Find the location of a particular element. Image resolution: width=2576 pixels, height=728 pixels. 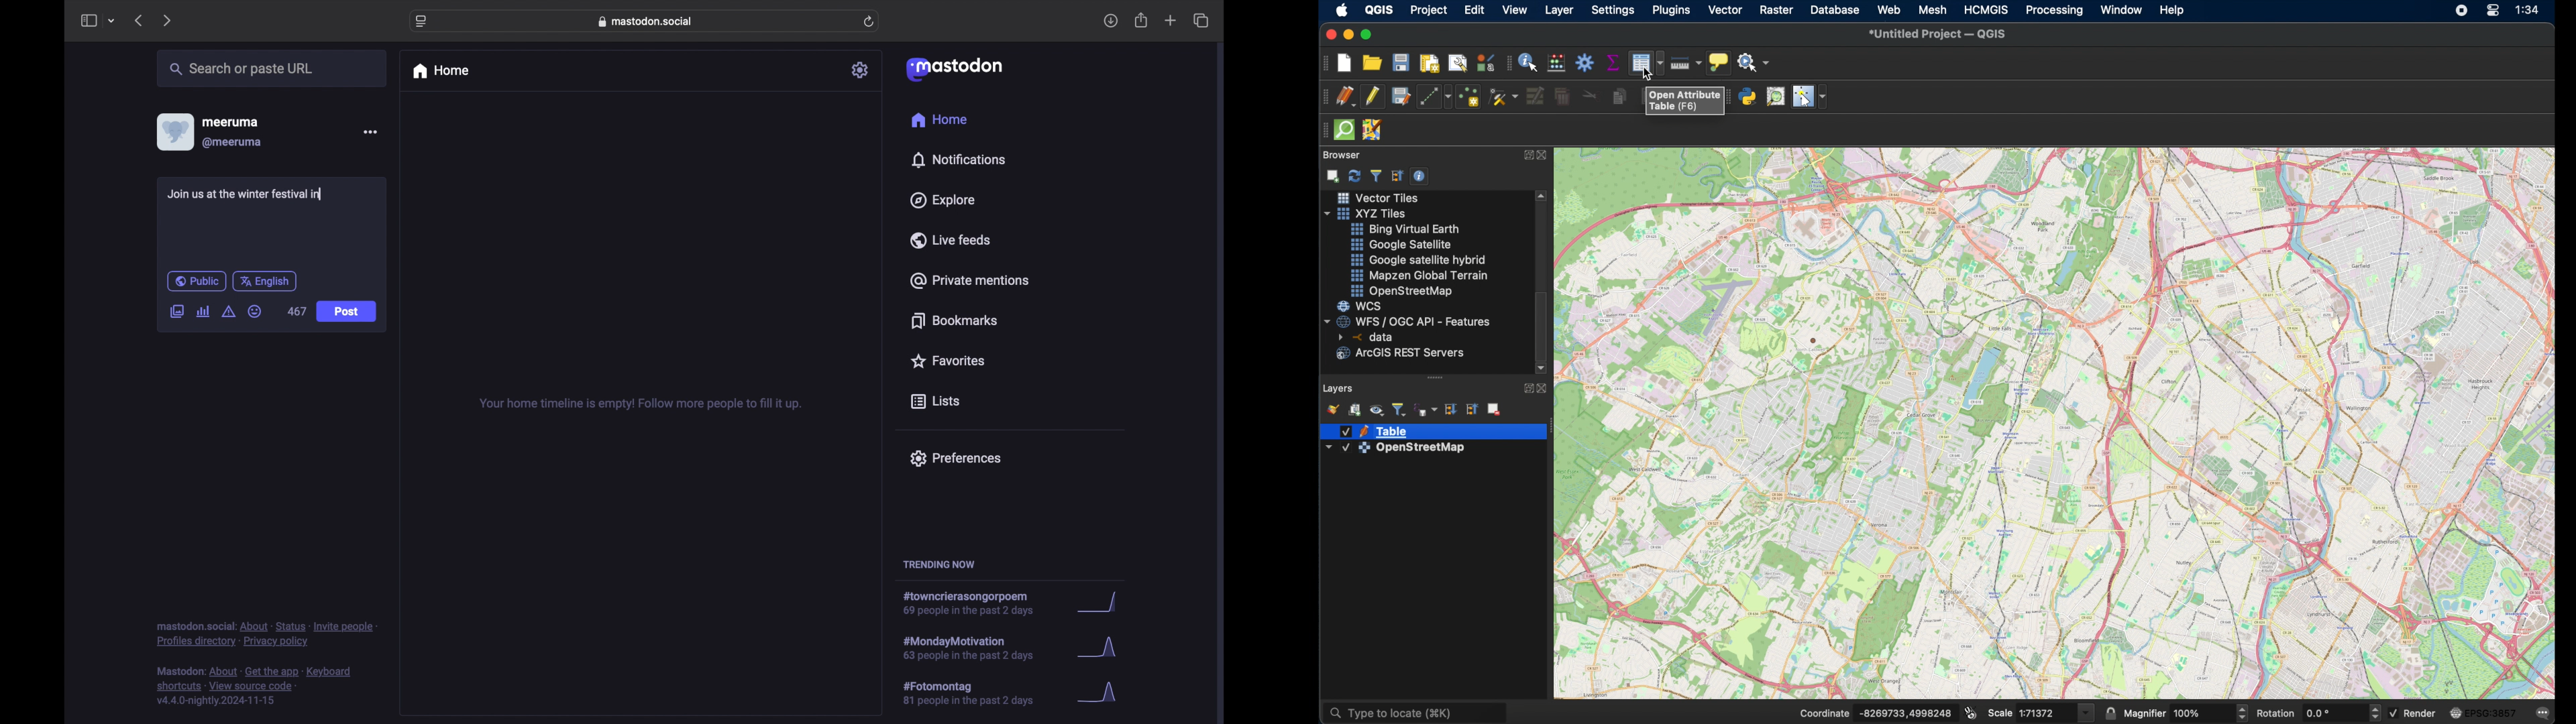

show tab overview is located at coordinates (1201, 21).